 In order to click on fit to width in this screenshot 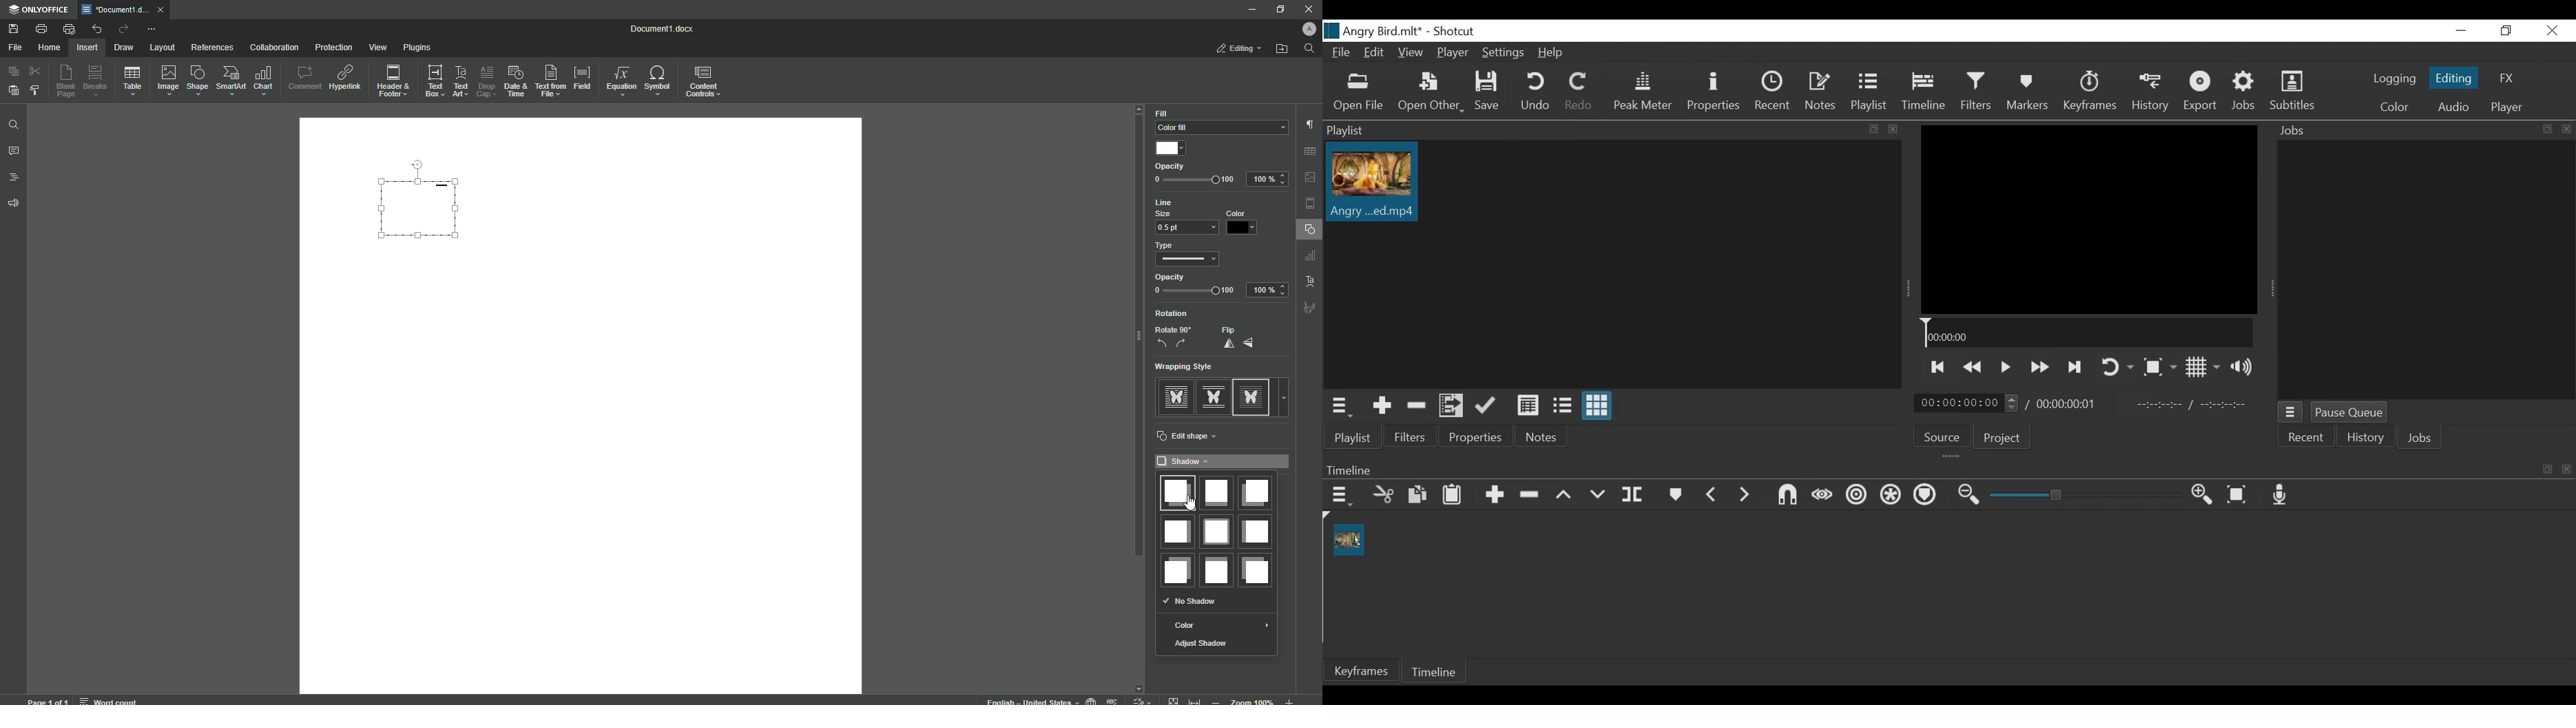, I will do `click(1197, 699)`.